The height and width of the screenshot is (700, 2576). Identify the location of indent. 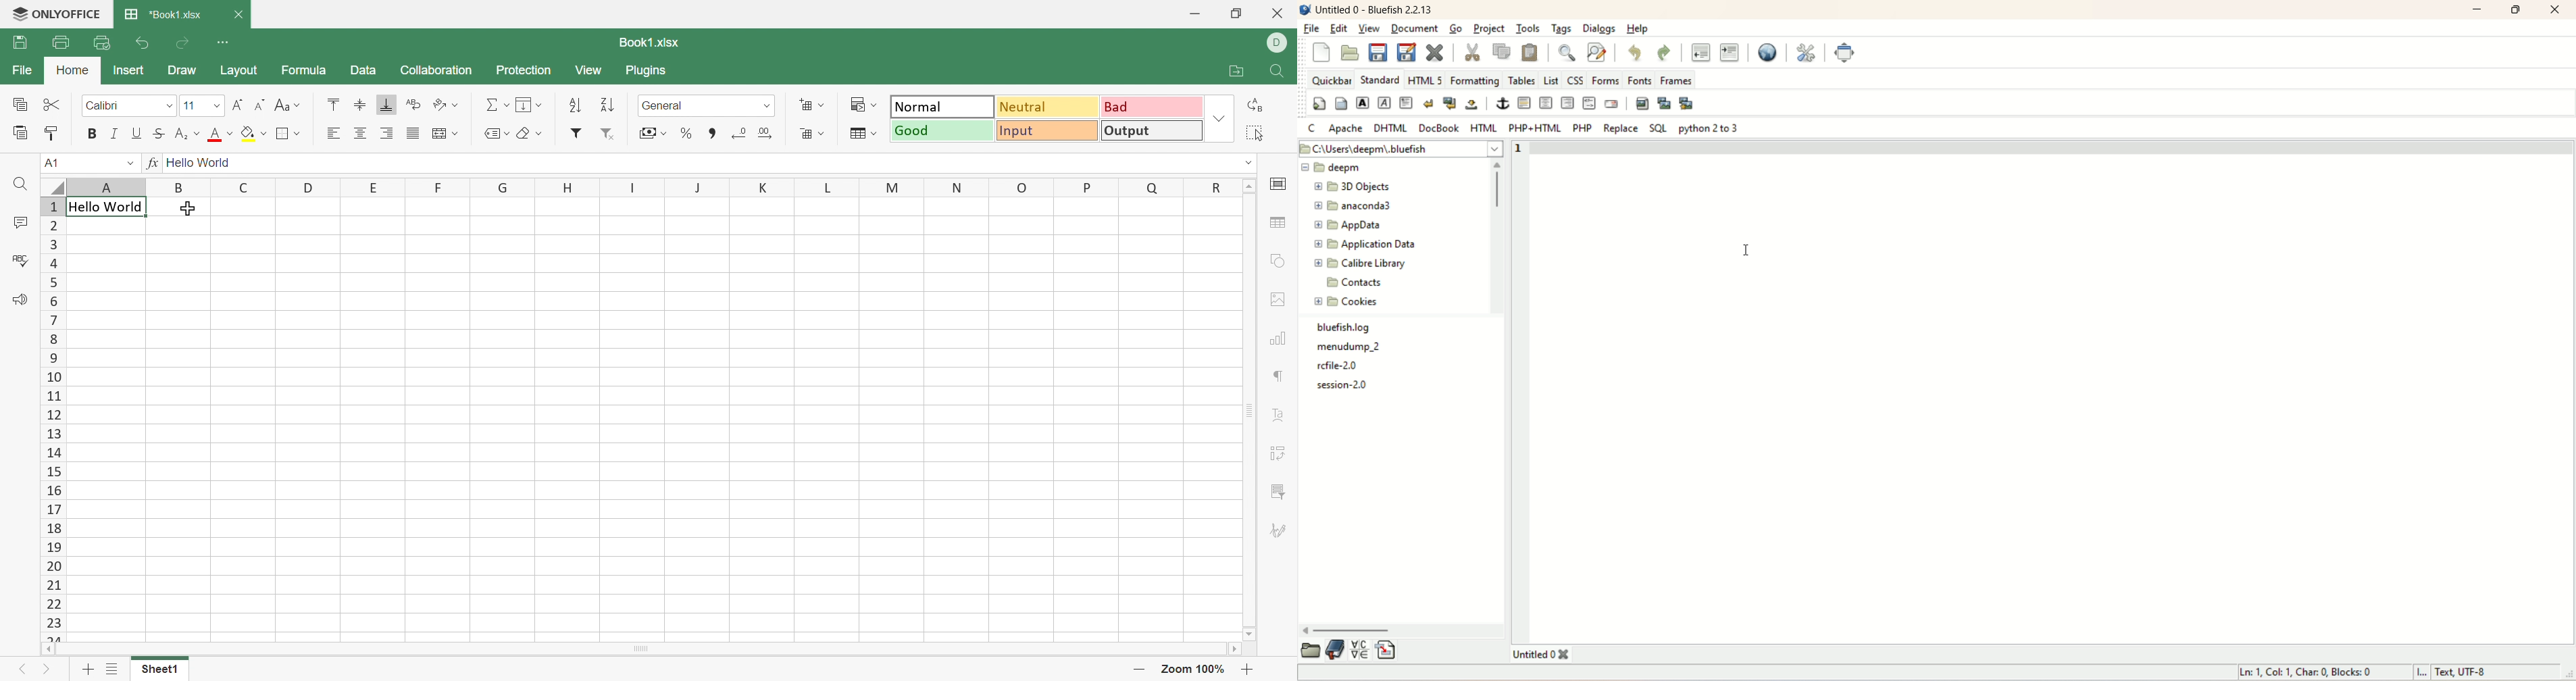
(1730, 53).